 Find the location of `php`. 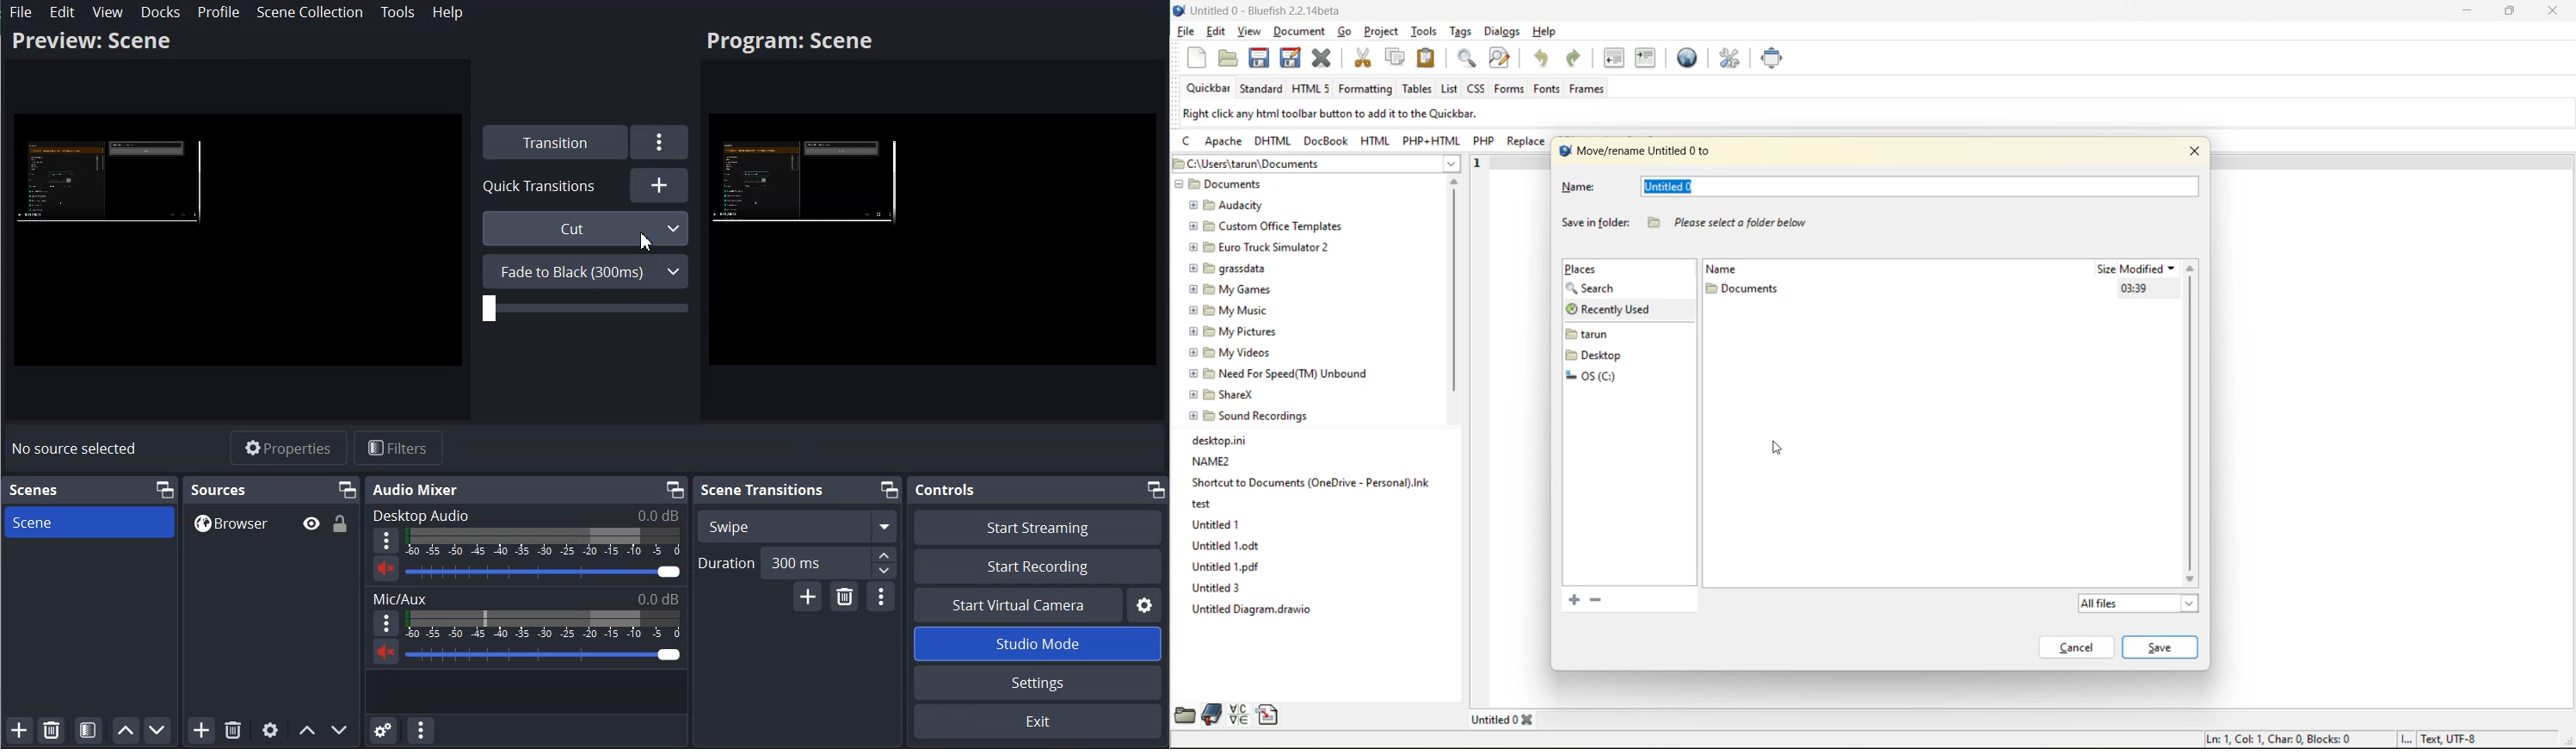

php is located at coordinates (1487, 144).